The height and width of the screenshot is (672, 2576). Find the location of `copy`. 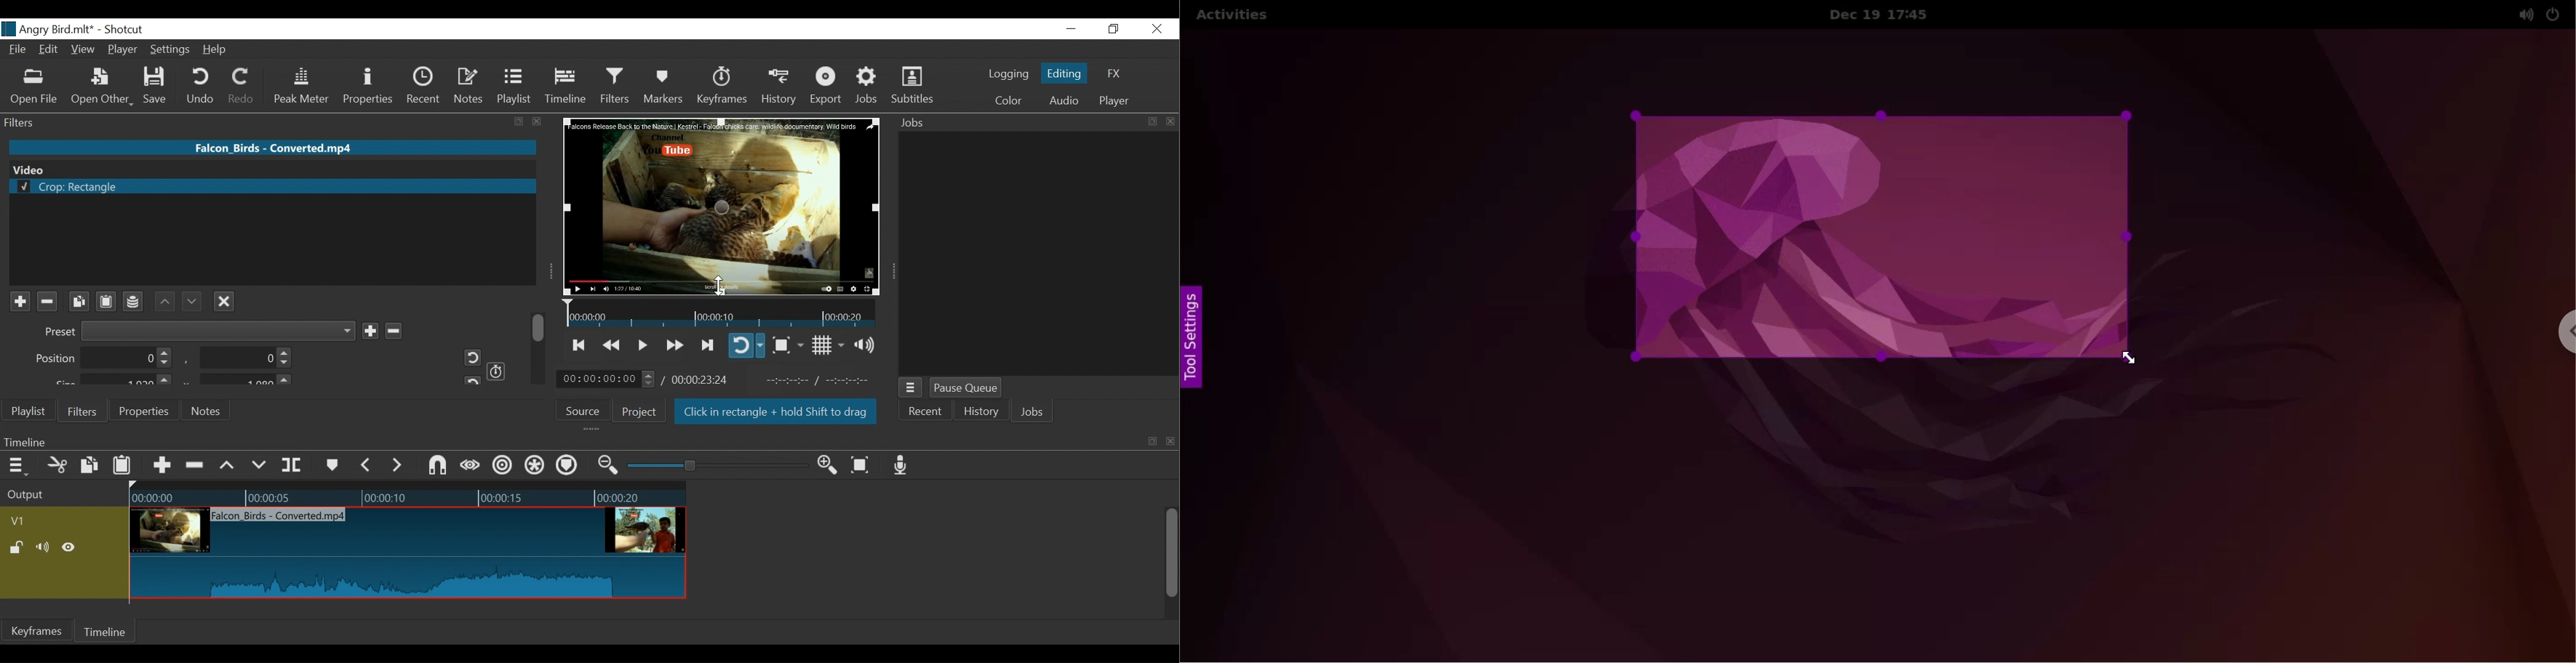

copy is located at coordinates (1152, 441).